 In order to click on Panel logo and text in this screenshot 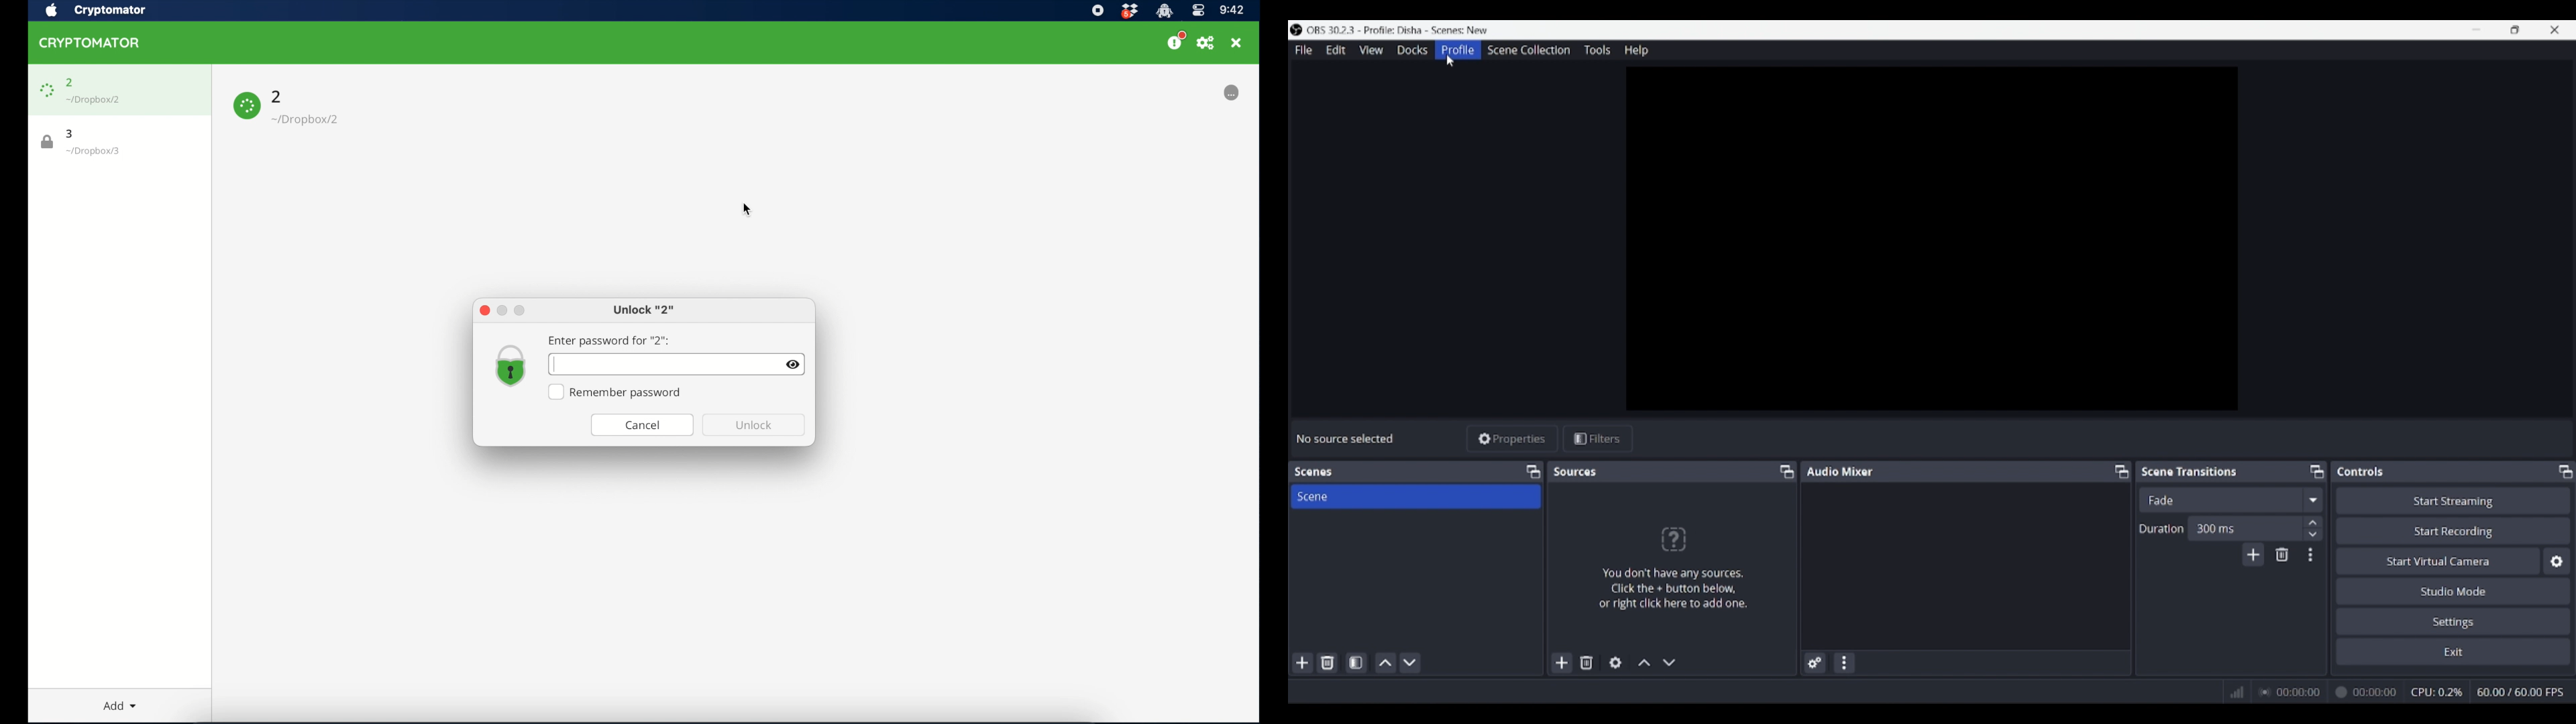, I will do `click(1683, 567)`.